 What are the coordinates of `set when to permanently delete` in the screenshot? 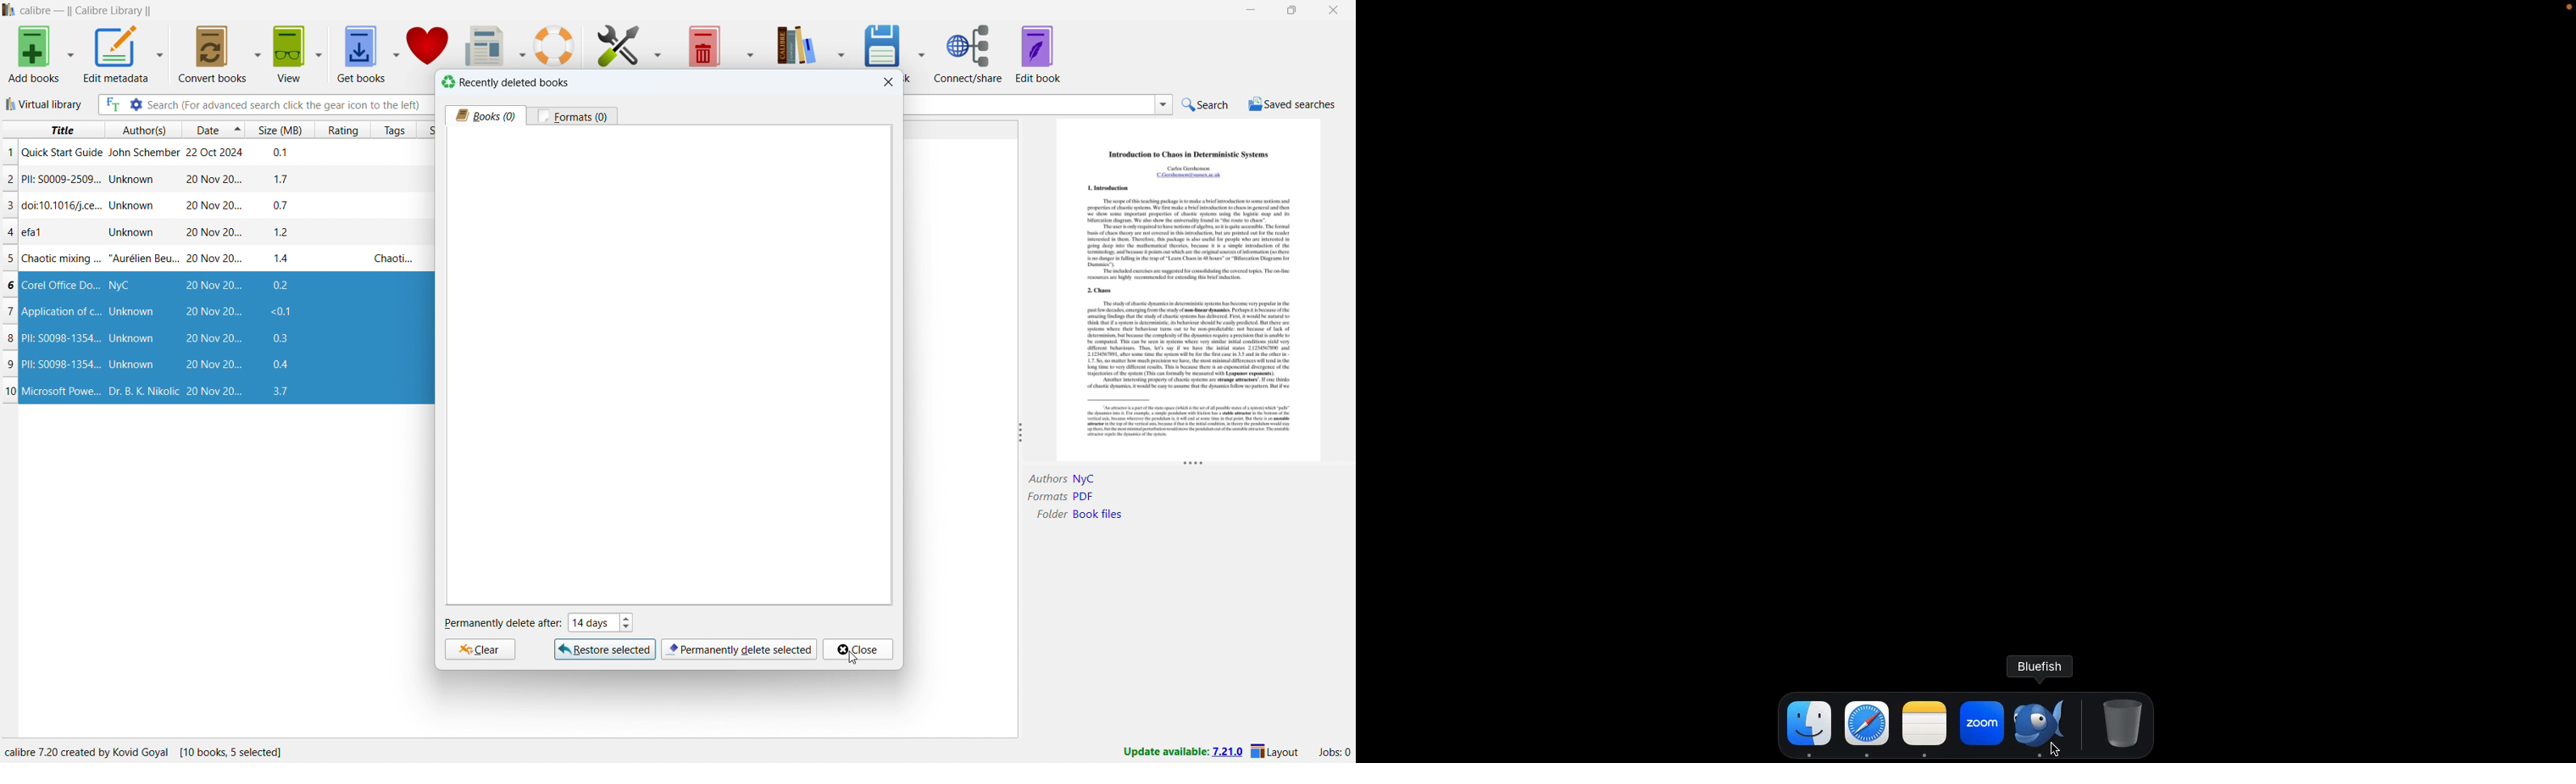 It's located at (600, 622).